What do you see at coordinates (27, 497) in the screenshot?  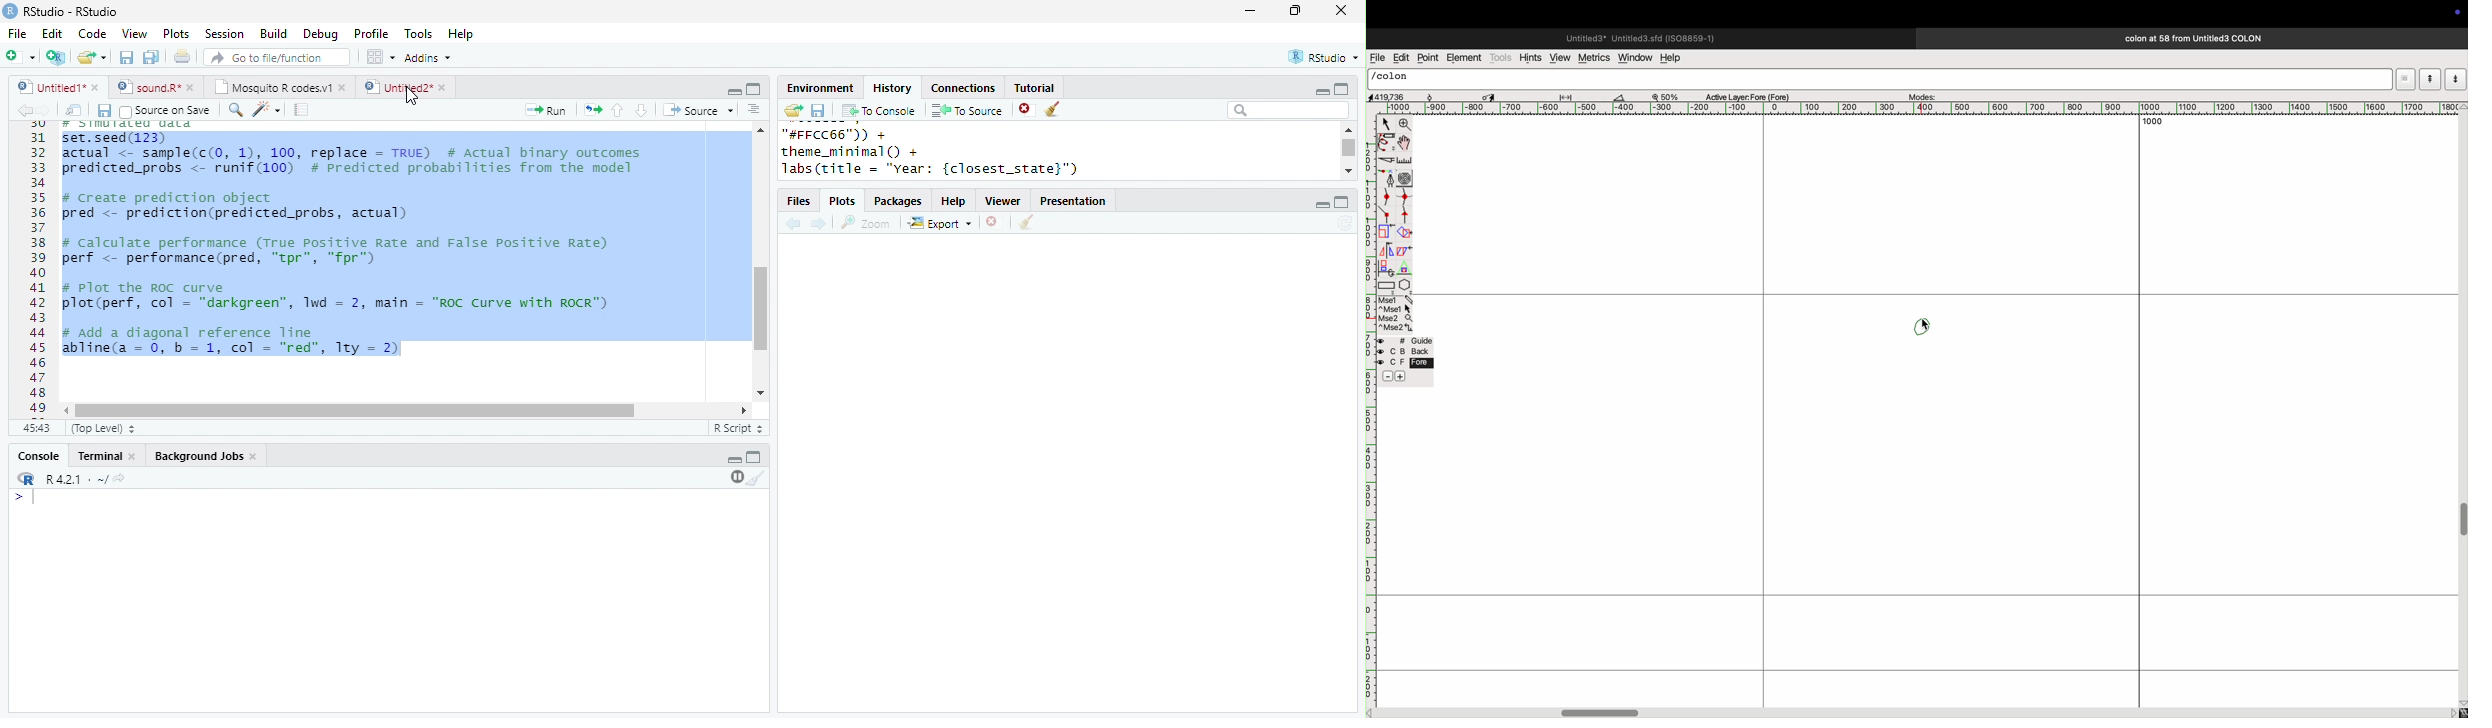 I see `>` at bounding box center [27, 497].